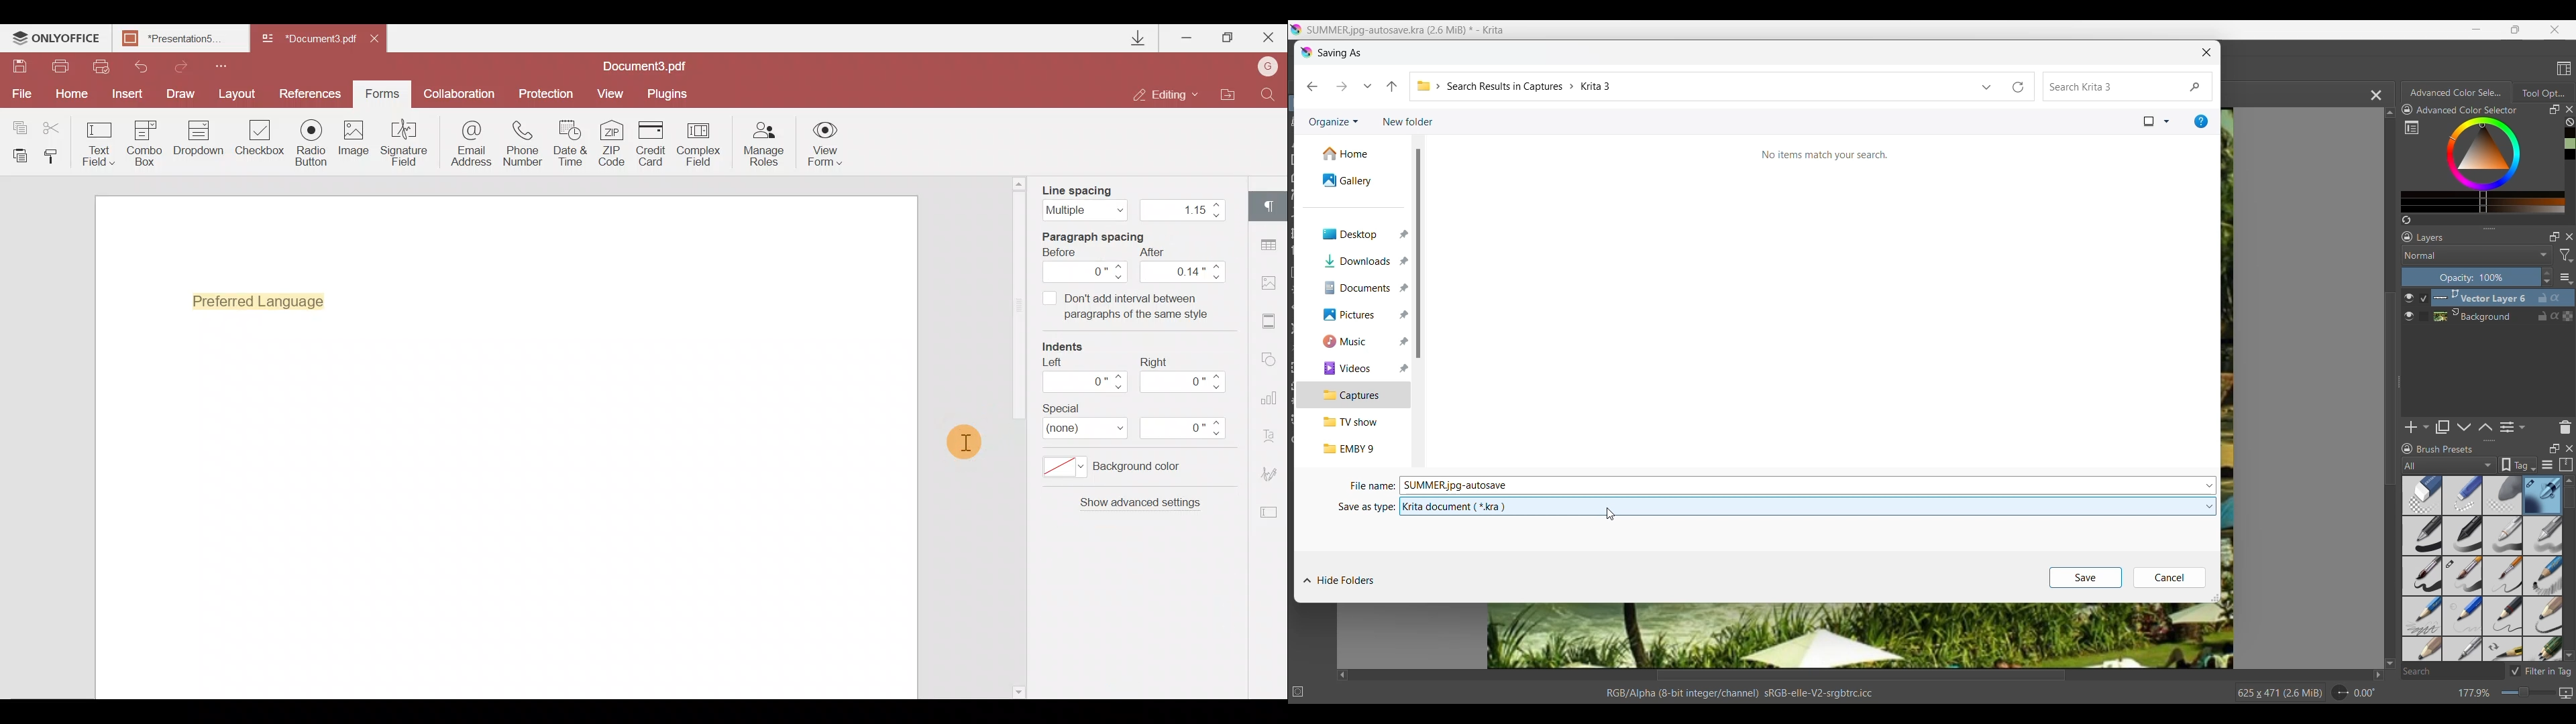  What do you see at coordinates (2565, 428) in the screenshot?
I see `Delete layer or mask` at bounding box center [2565, 428].